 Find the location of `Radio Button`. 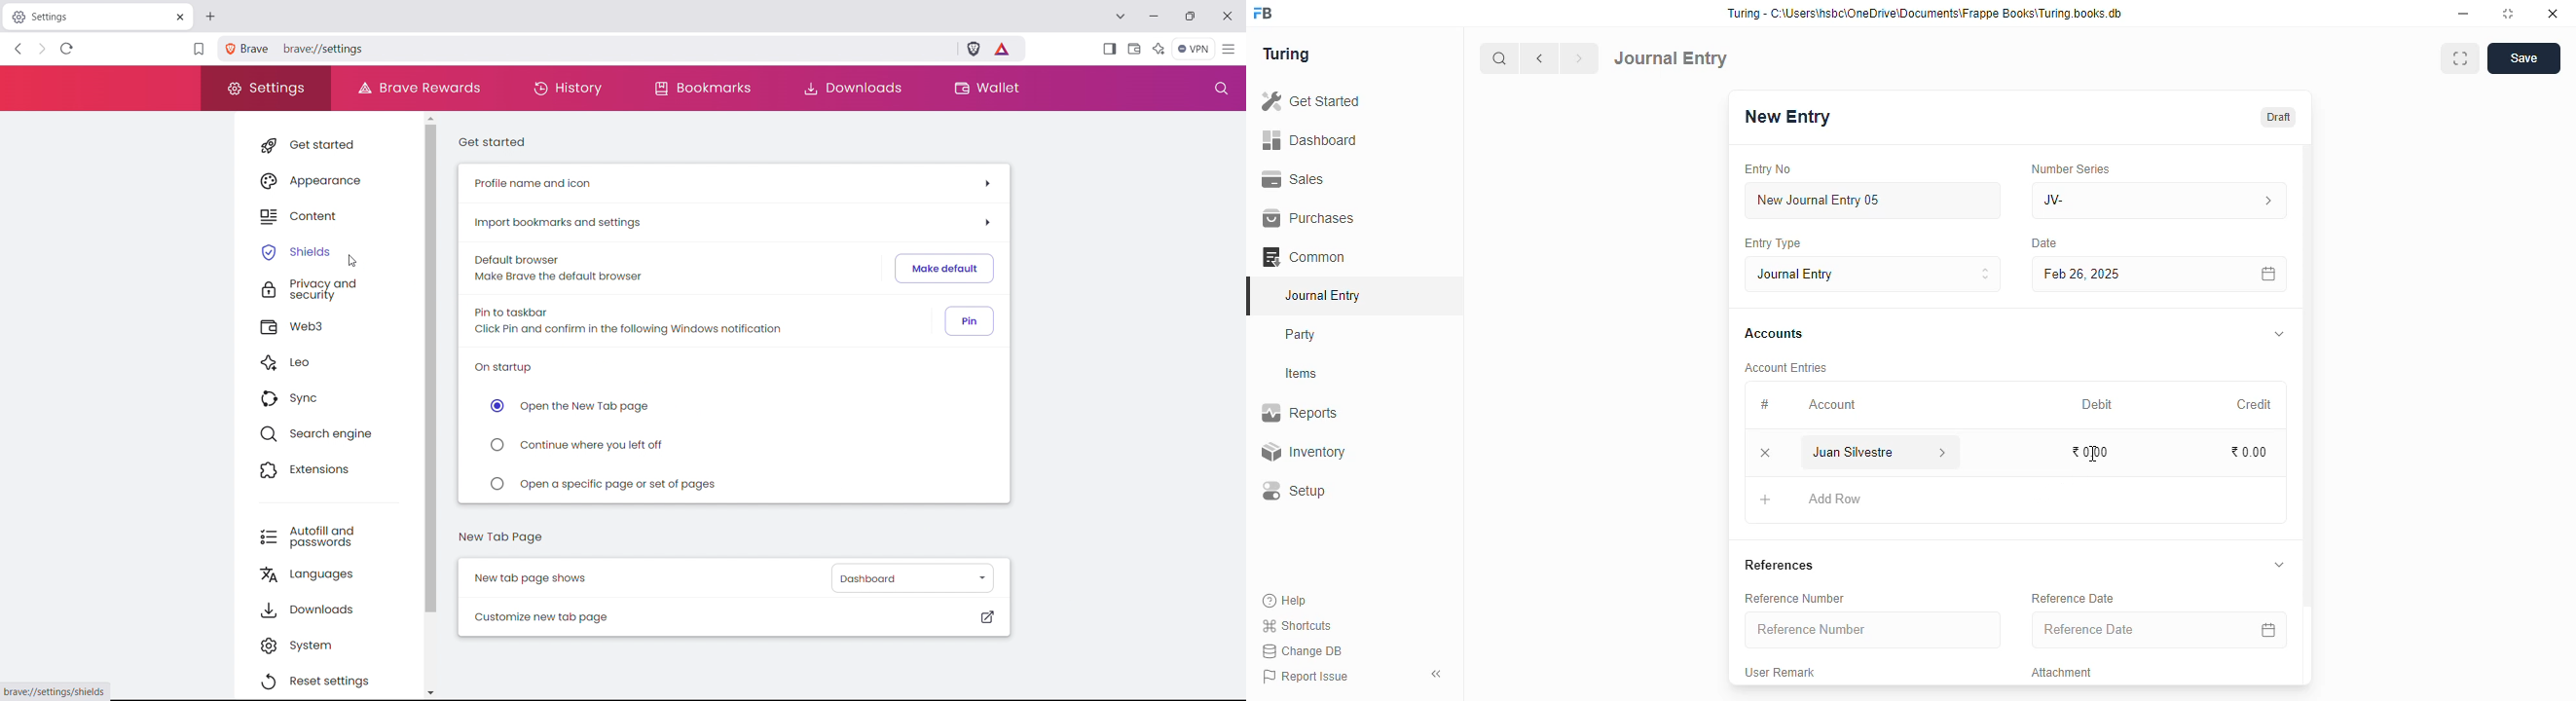

Radio Button is located at coordinates (494, 483).